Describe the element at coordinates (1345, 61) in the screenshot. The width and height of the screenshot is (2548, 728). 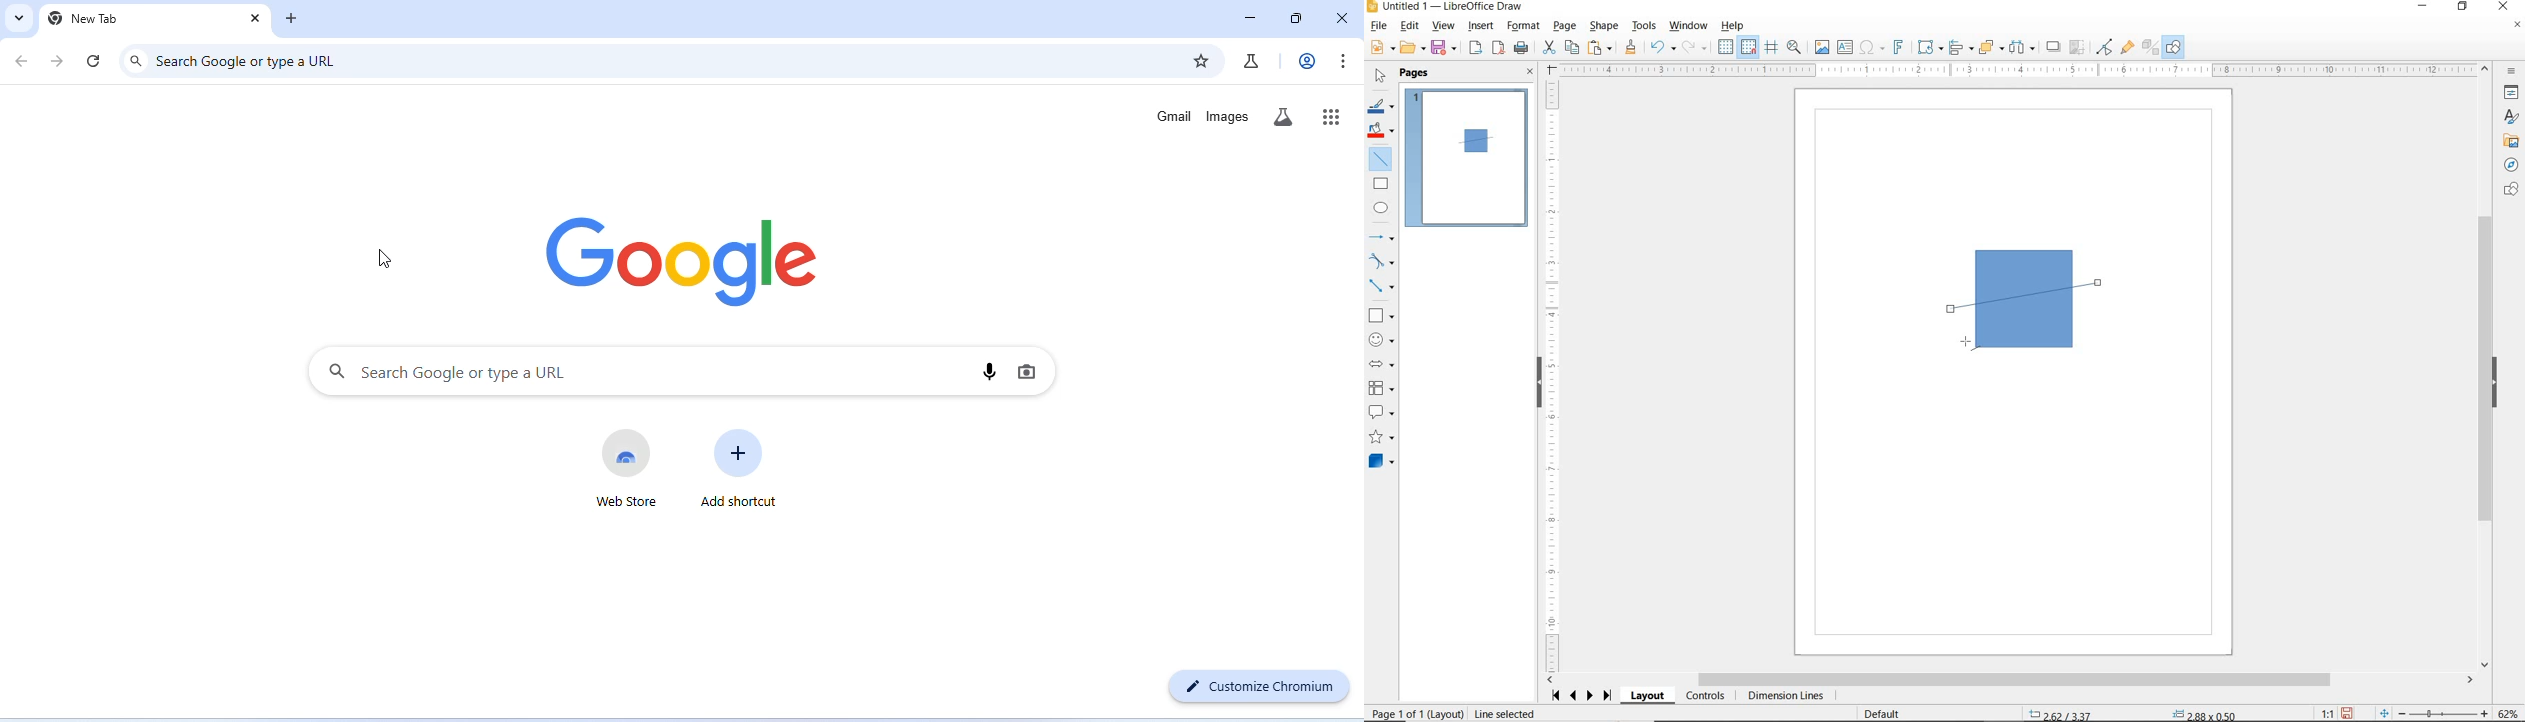
I see `customize and control chromium` at that location.